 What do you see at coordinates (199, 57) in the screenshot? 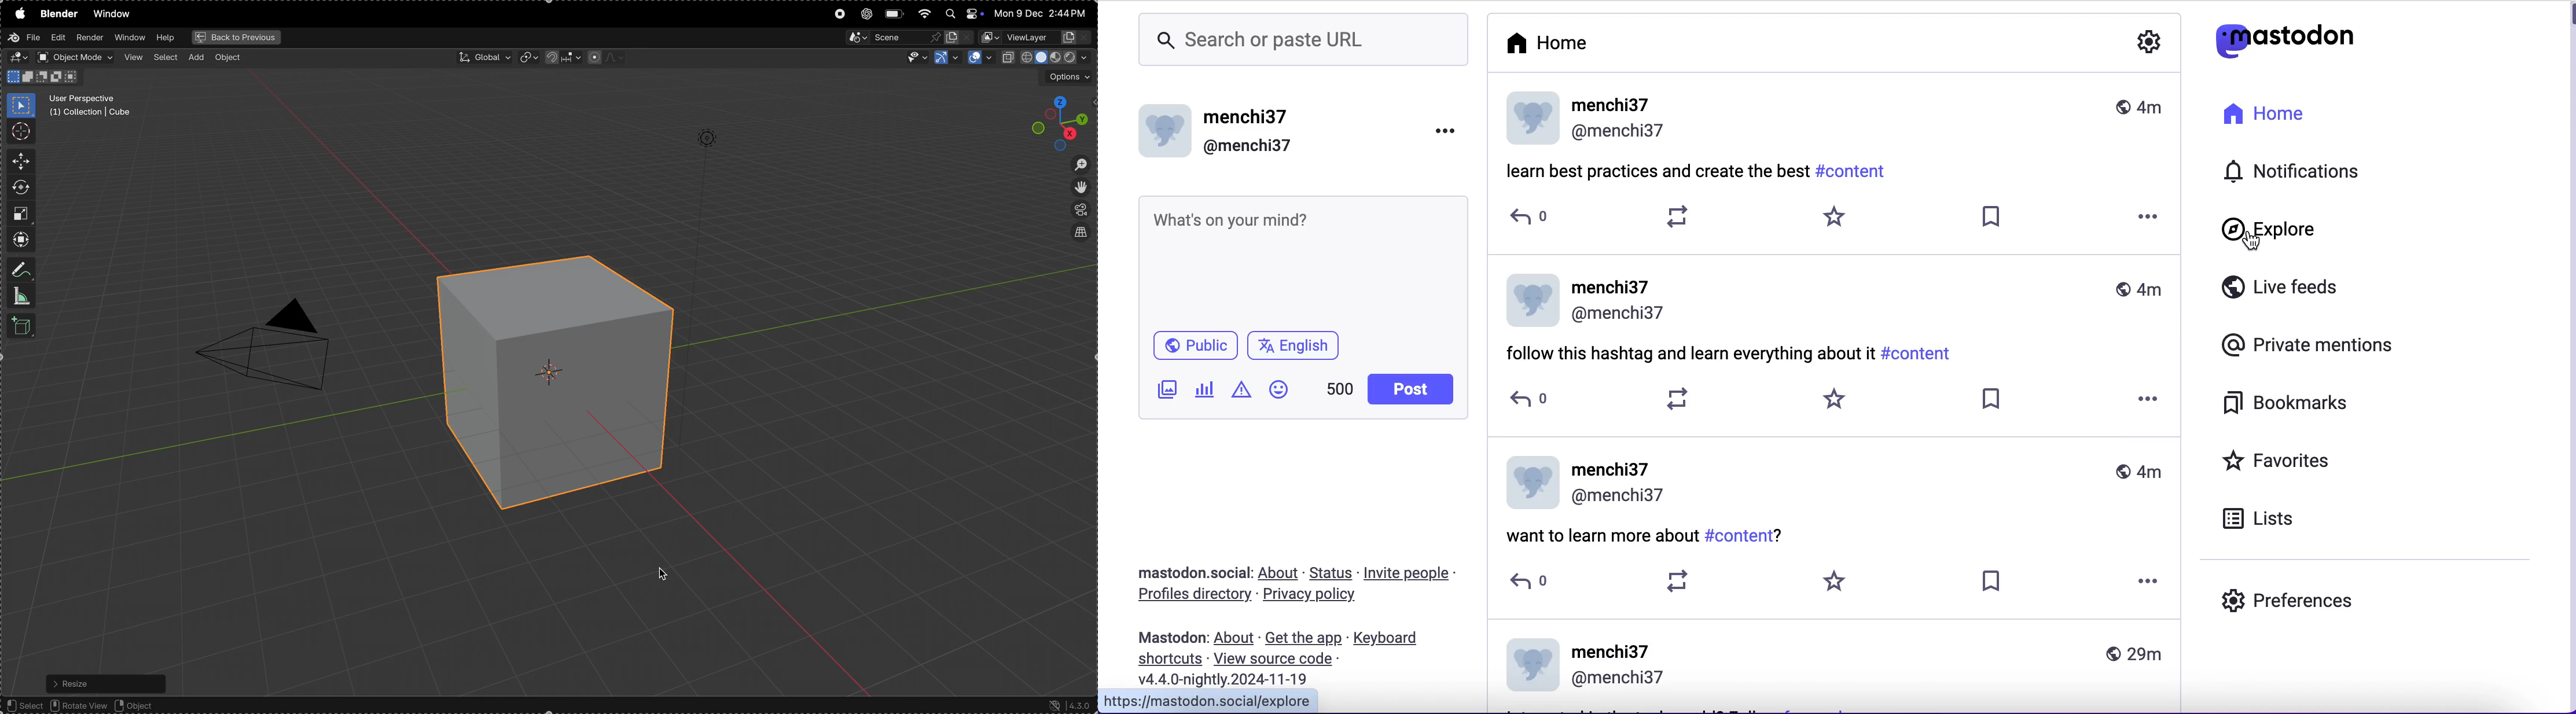
I see `add` at bounding box center [199, 57].